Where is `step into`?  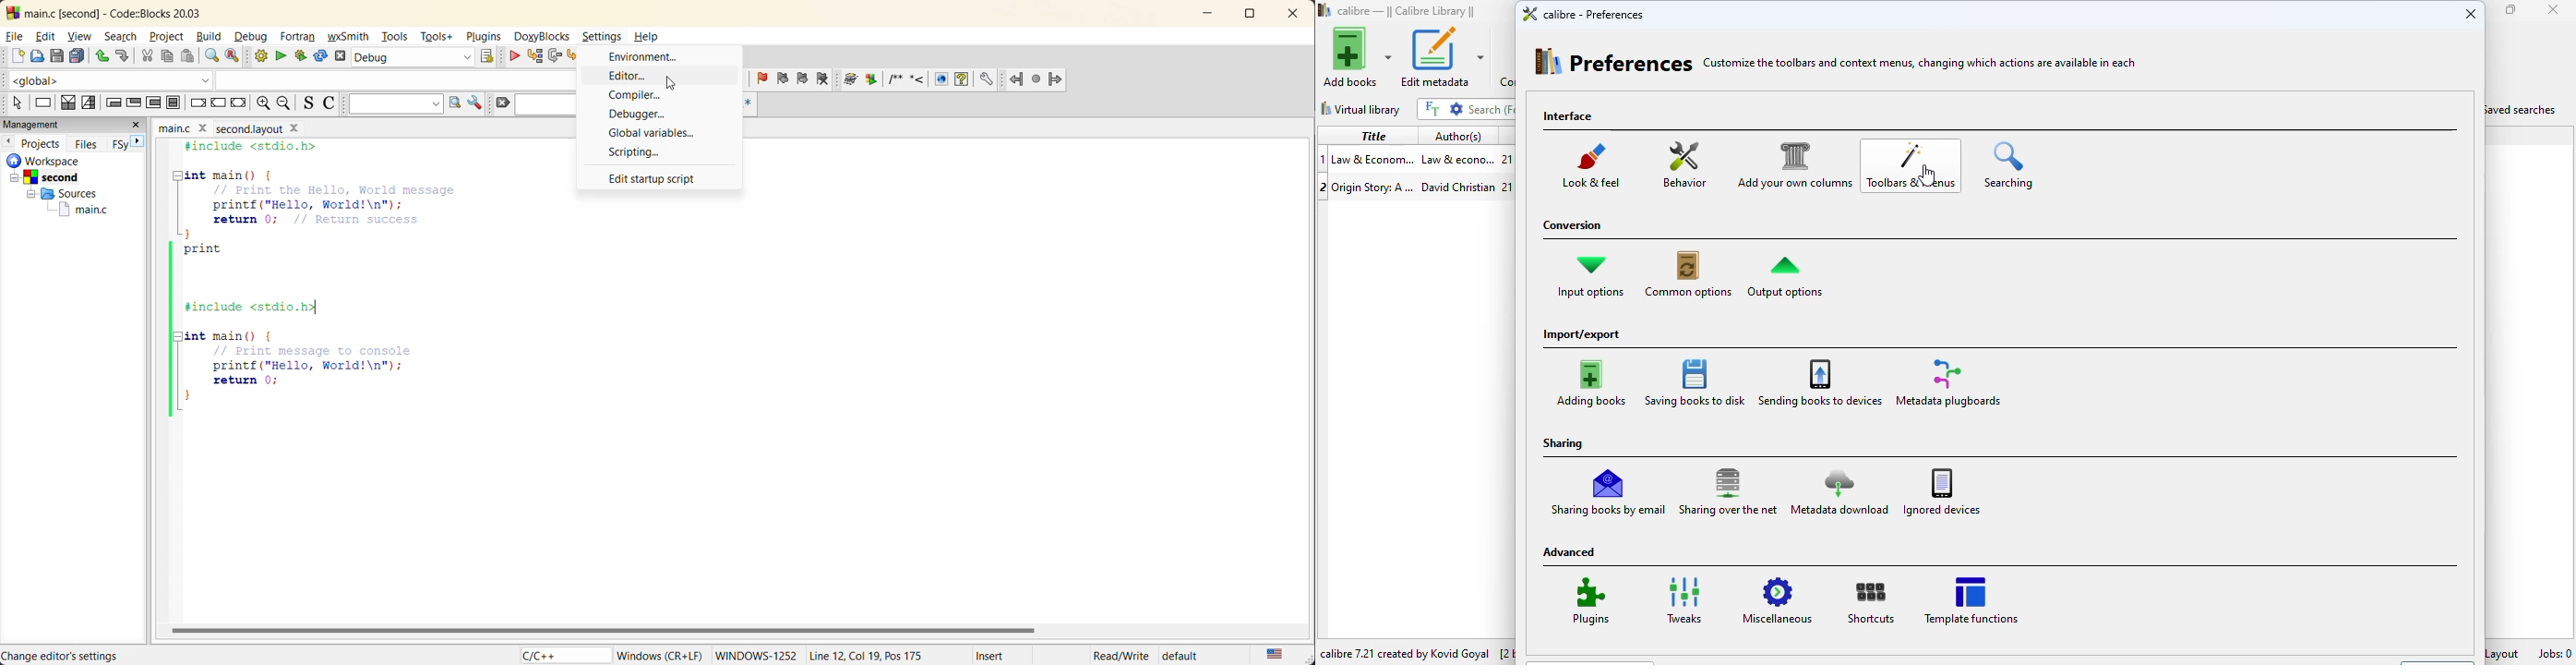 step into is located at coordinates (575, 55).